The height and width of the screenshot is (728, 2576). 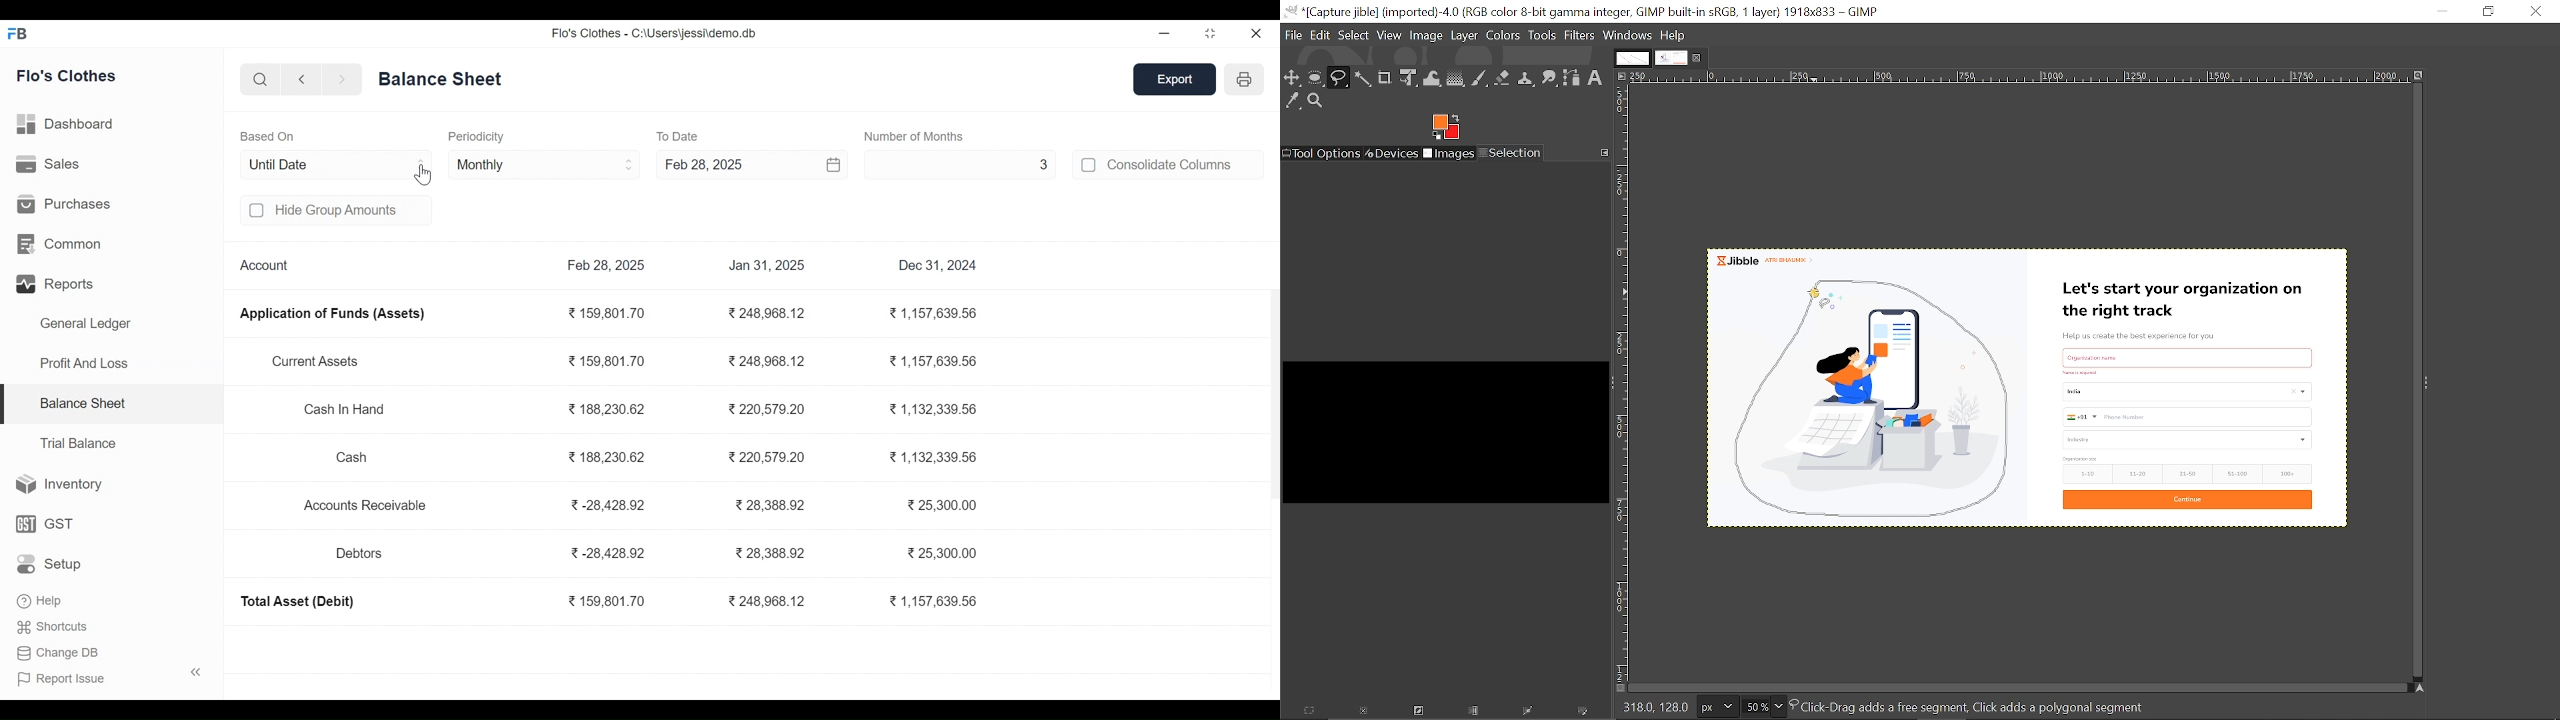 What do you see at coordinates (60, 485) in the screenshot?
I see `inventory` at bounding box center [60, 485].